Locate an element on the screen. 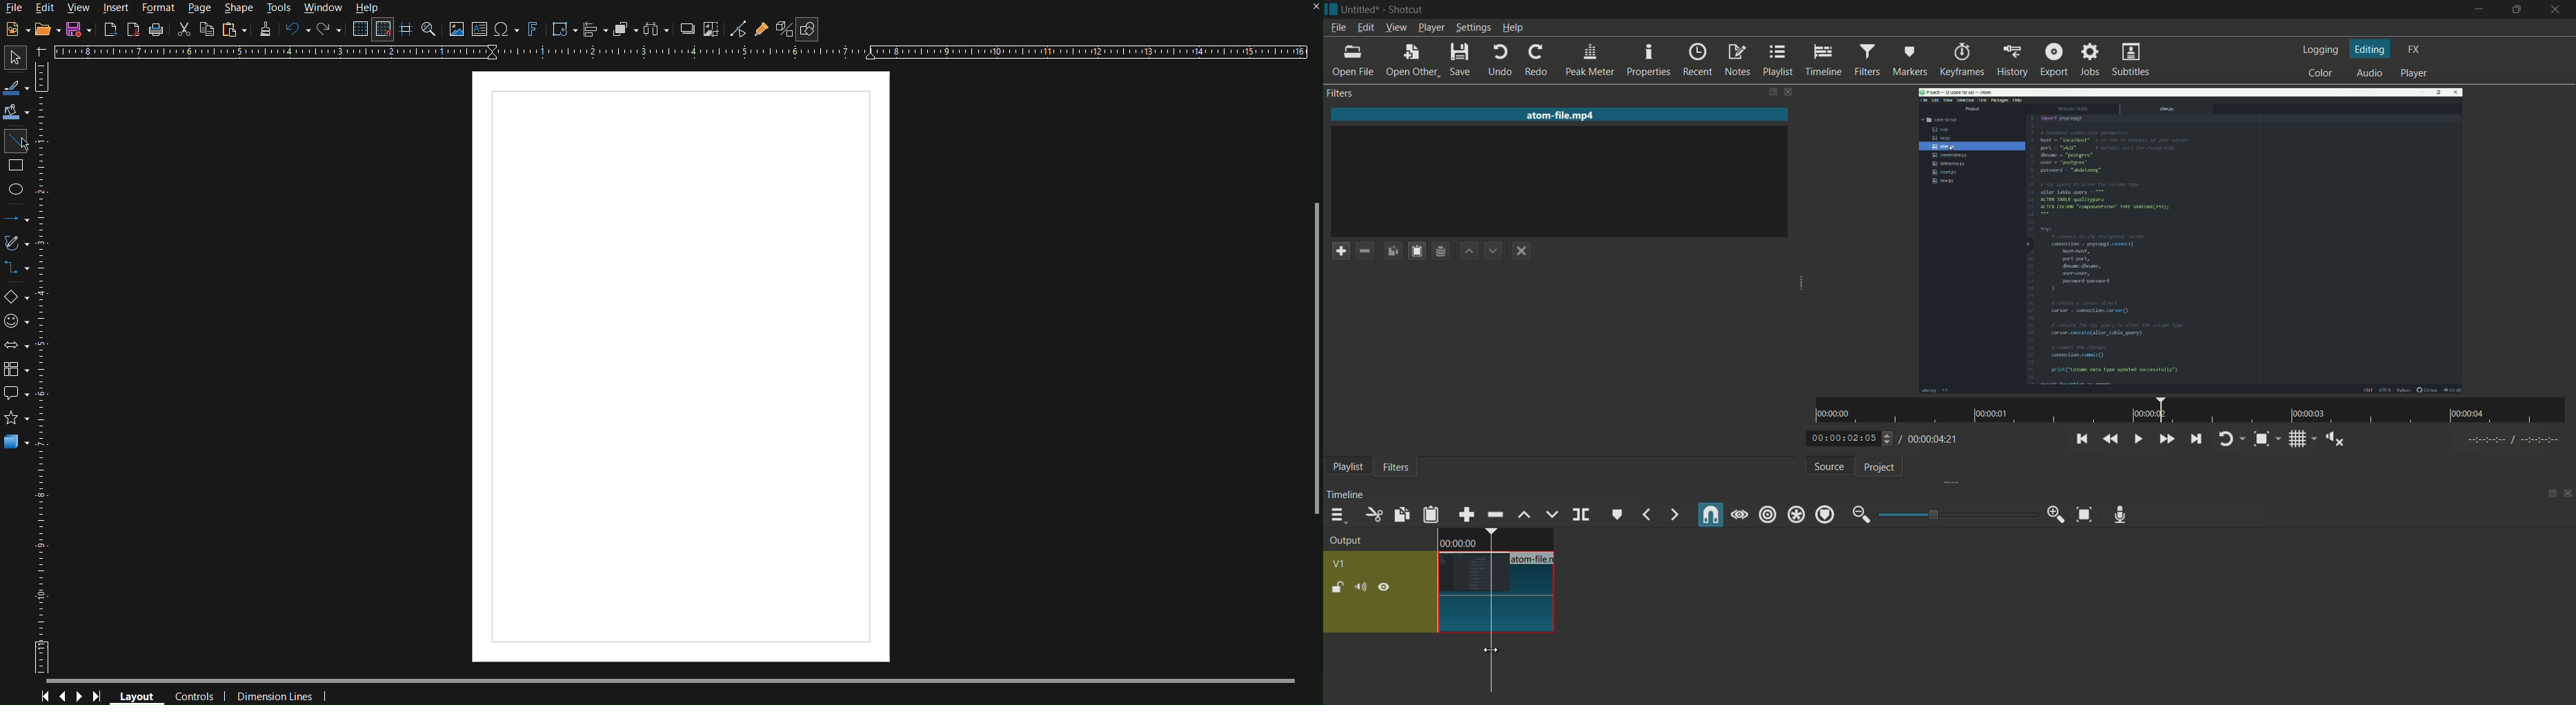  Redo is located at coordinates (330, 30).